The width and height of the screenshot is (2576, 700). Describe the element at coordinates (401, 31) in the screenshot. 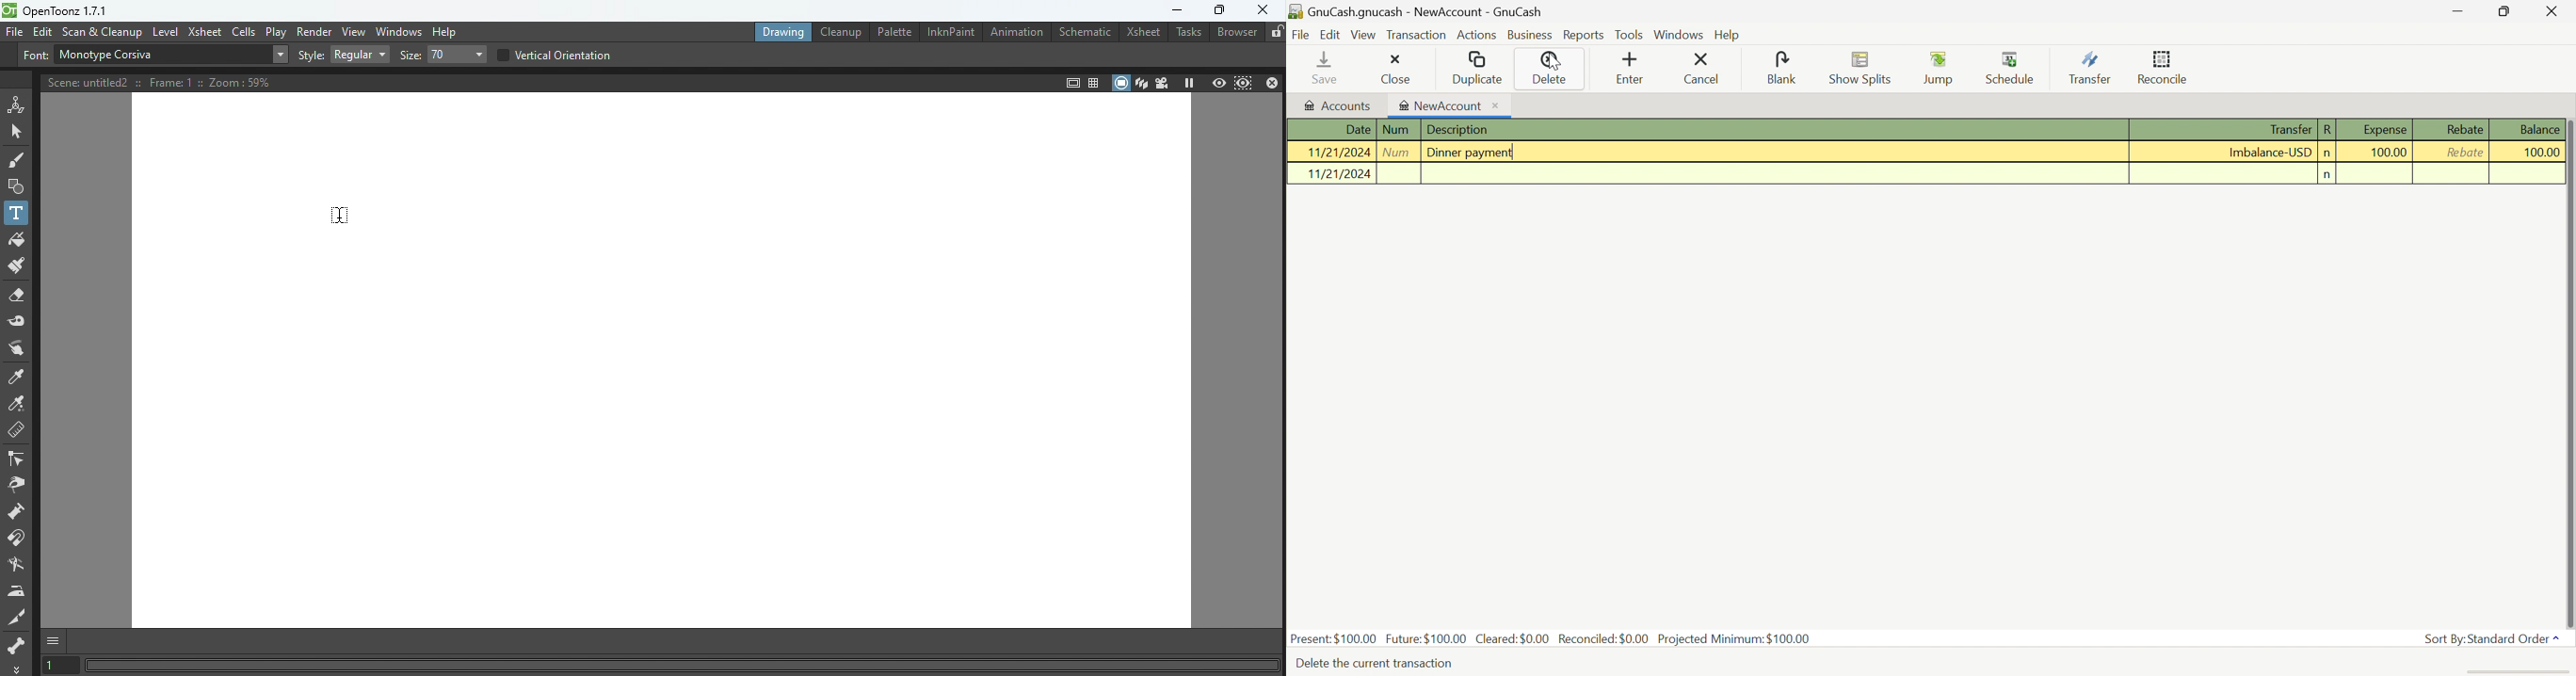

I see `Windows` at that location.